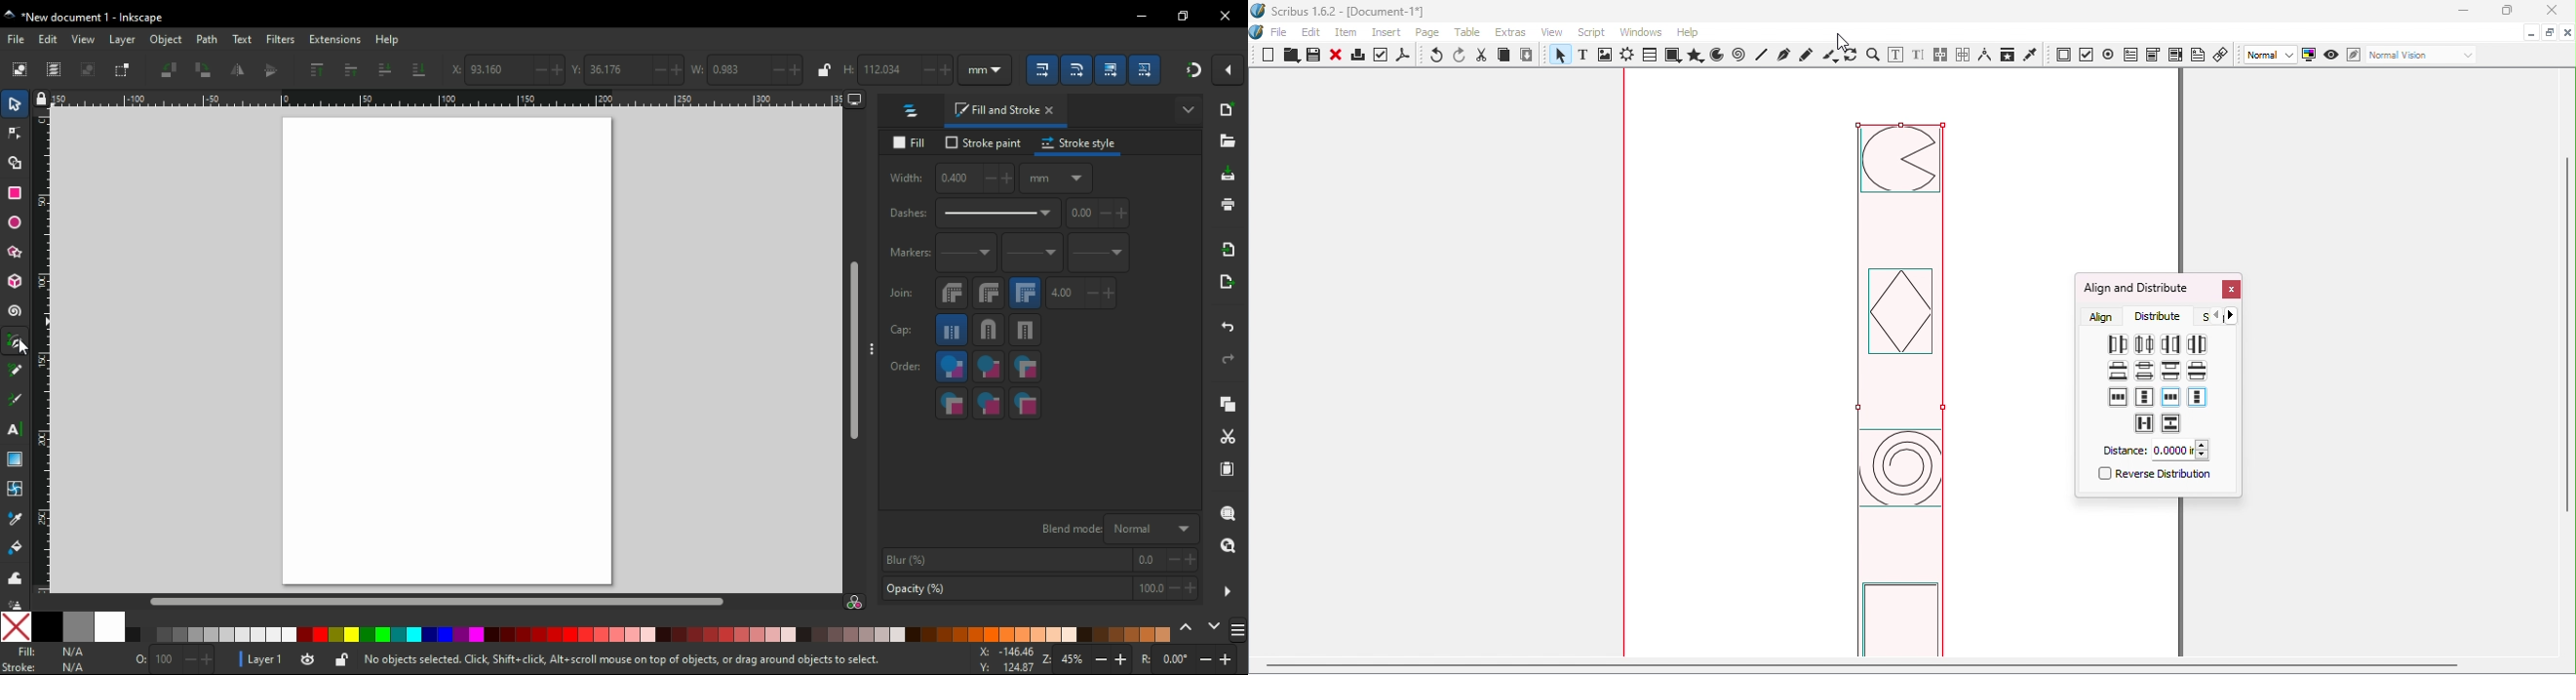 The width and height of the screenshot is (2576, 700). What do you see at coordinates (1513, 32) in the screenshot?
I see `Extras` at bounding box center [1513, 32].